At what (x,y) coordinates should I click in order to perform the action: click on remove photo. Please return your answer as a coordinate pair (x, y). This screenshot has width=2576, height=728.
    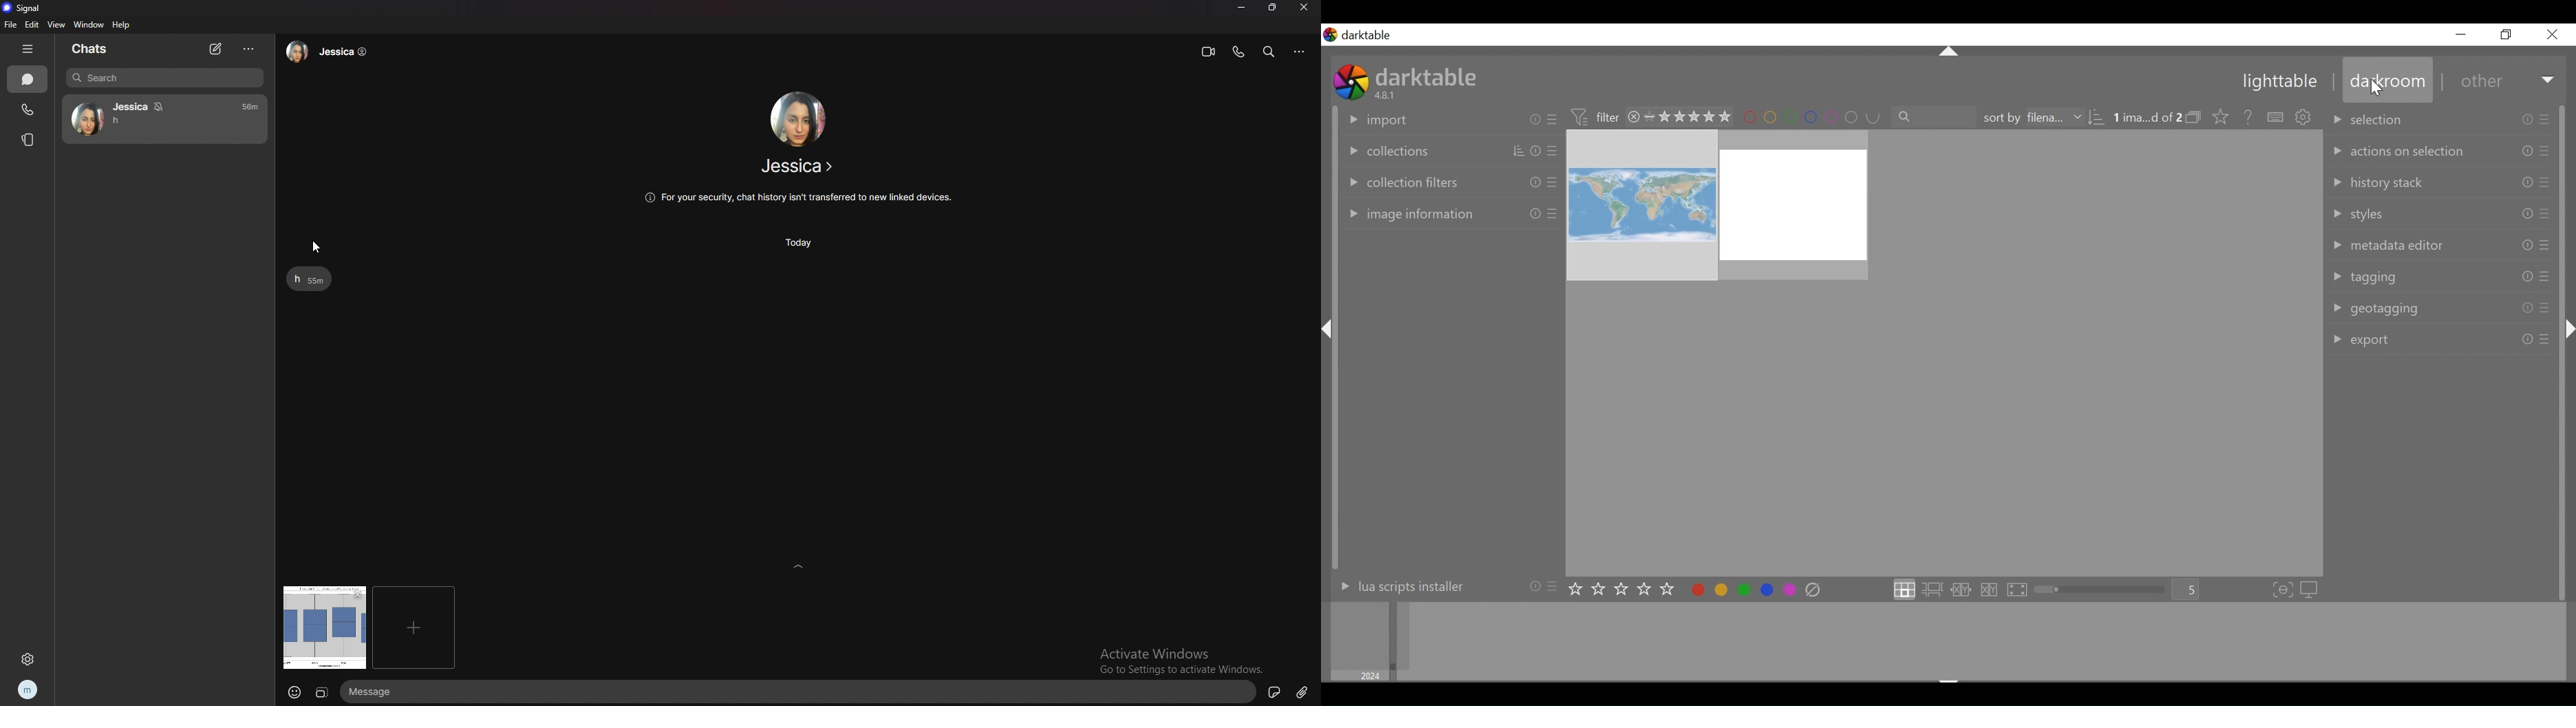
    Looking at the image, I should click on (358, 594).